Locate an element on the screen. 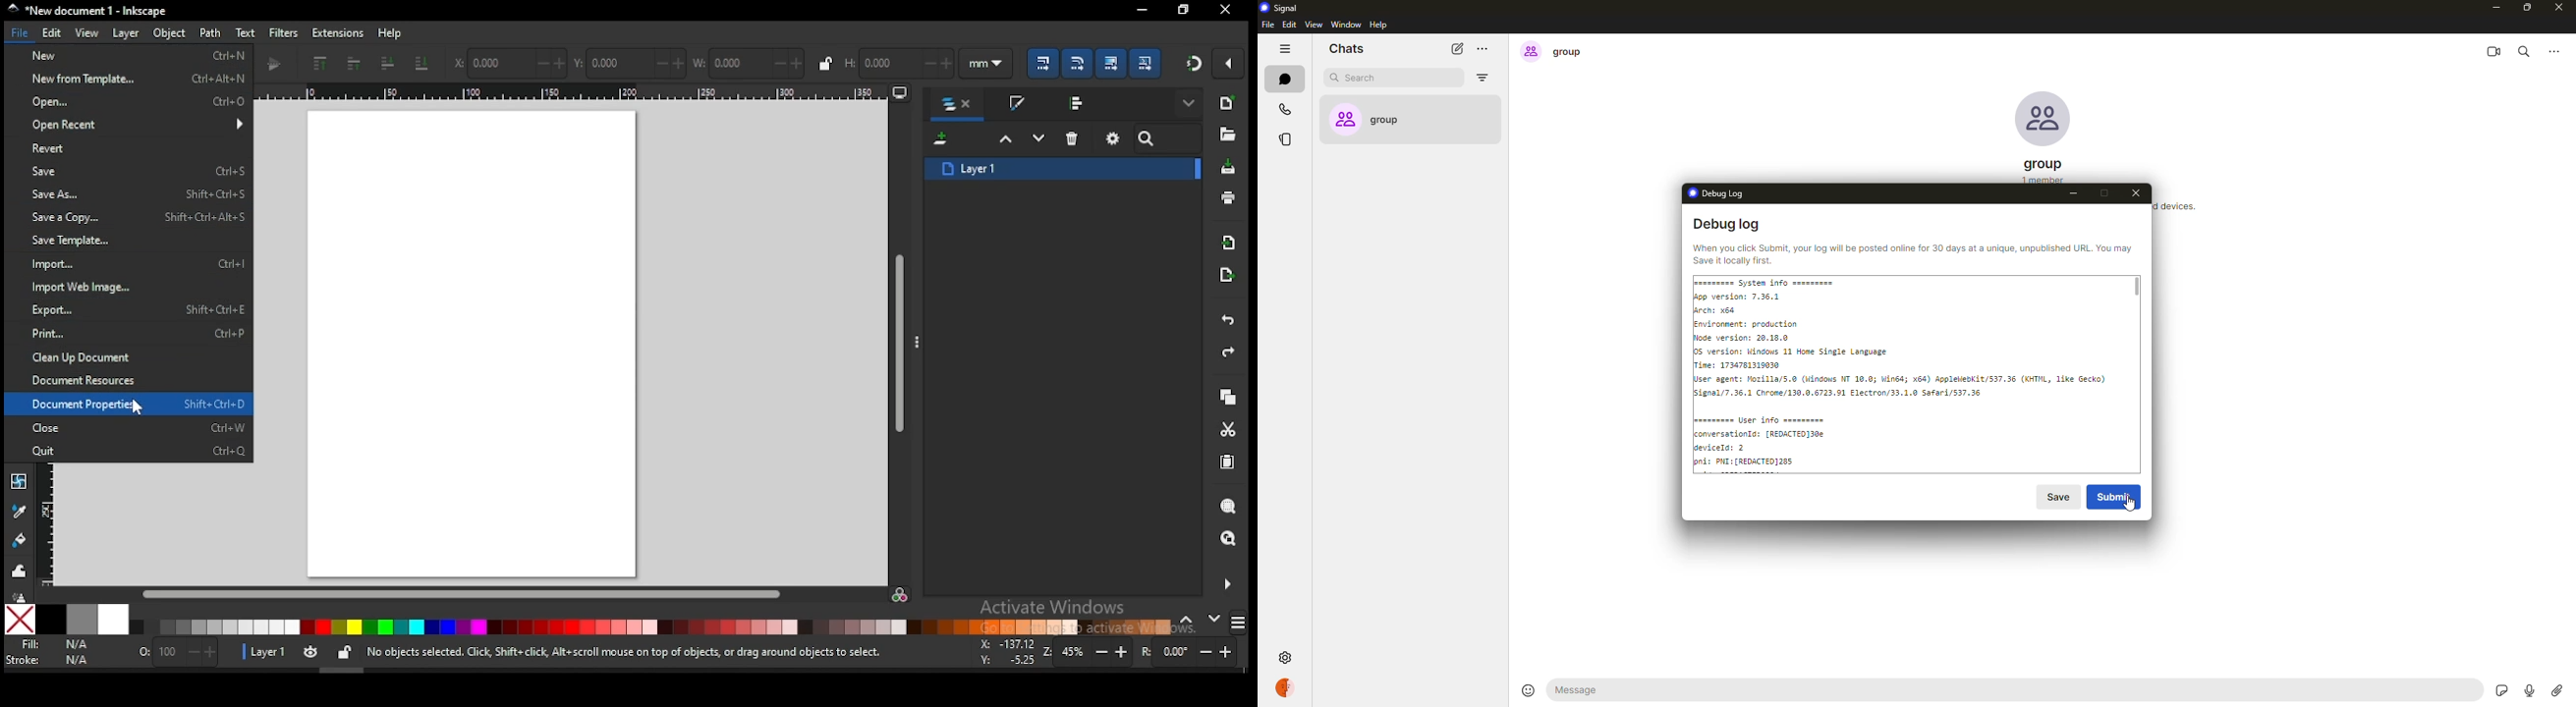  lock is located at coordinates (825, 63).